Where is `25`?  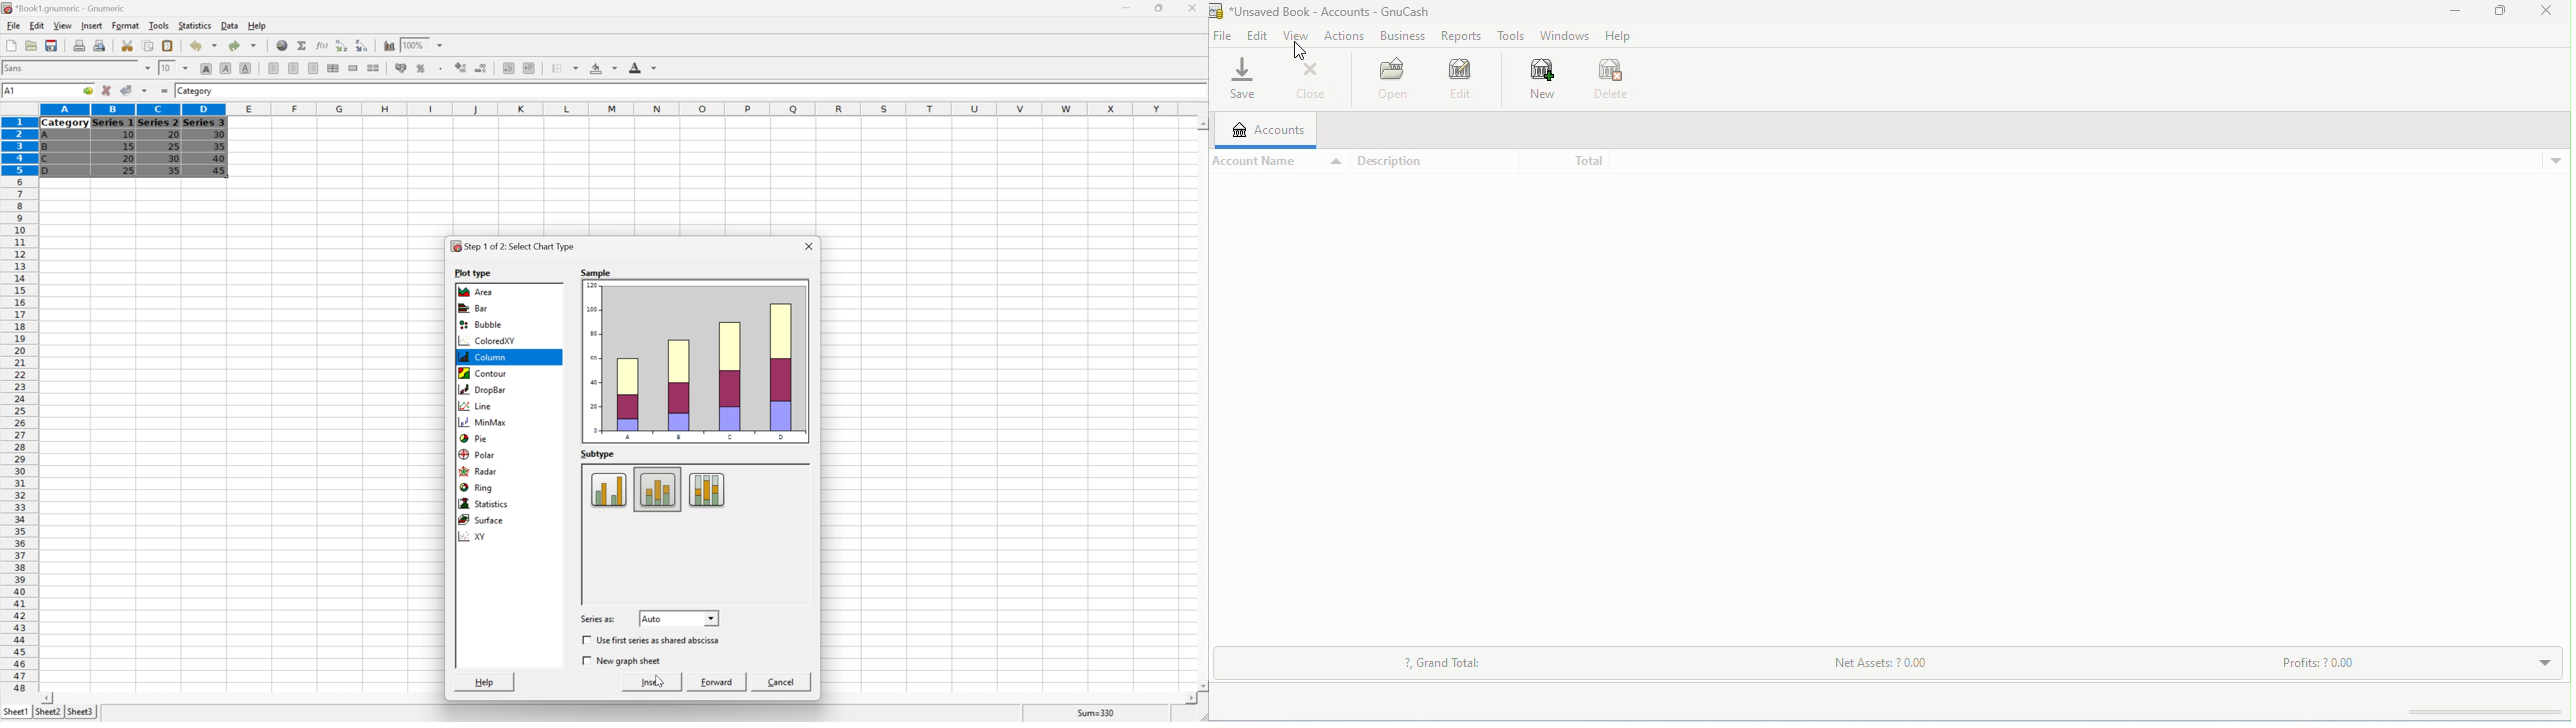
25 is located at coordinates (128, 171).